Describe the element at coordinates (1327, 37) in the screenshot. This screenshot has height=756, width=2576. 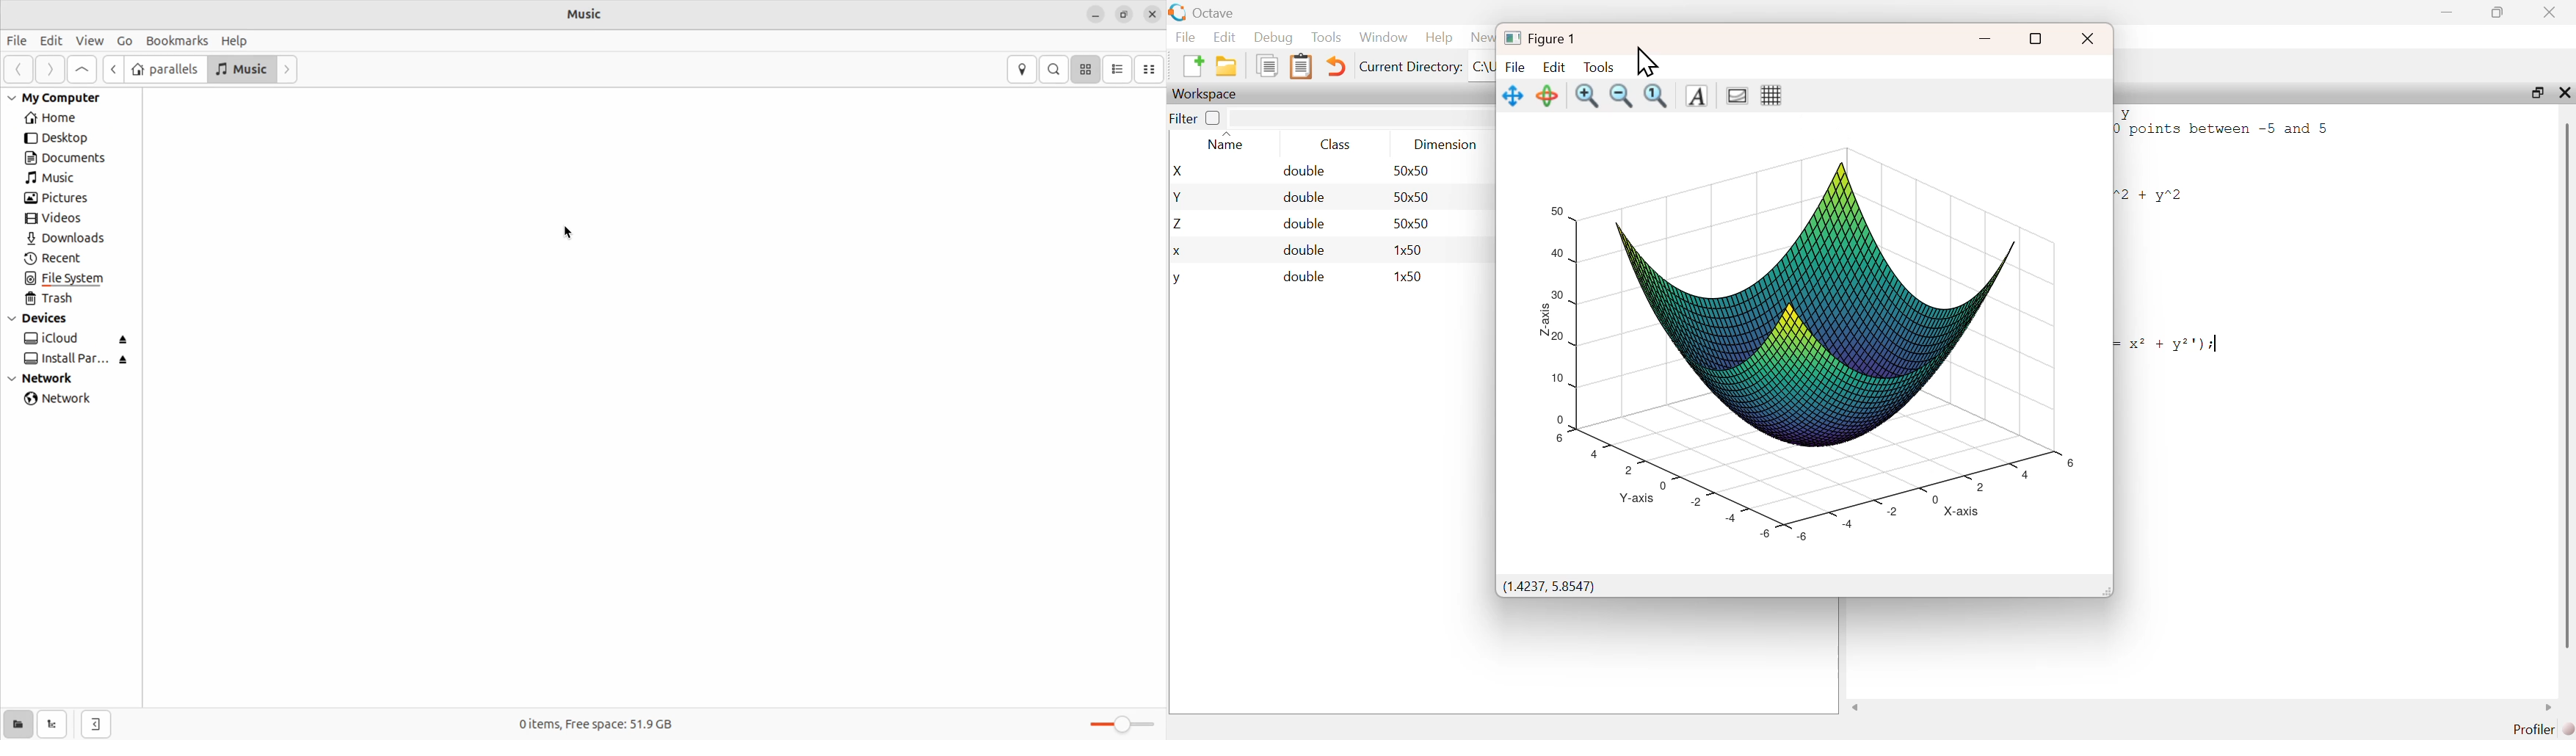
I see `Tools` at that location.